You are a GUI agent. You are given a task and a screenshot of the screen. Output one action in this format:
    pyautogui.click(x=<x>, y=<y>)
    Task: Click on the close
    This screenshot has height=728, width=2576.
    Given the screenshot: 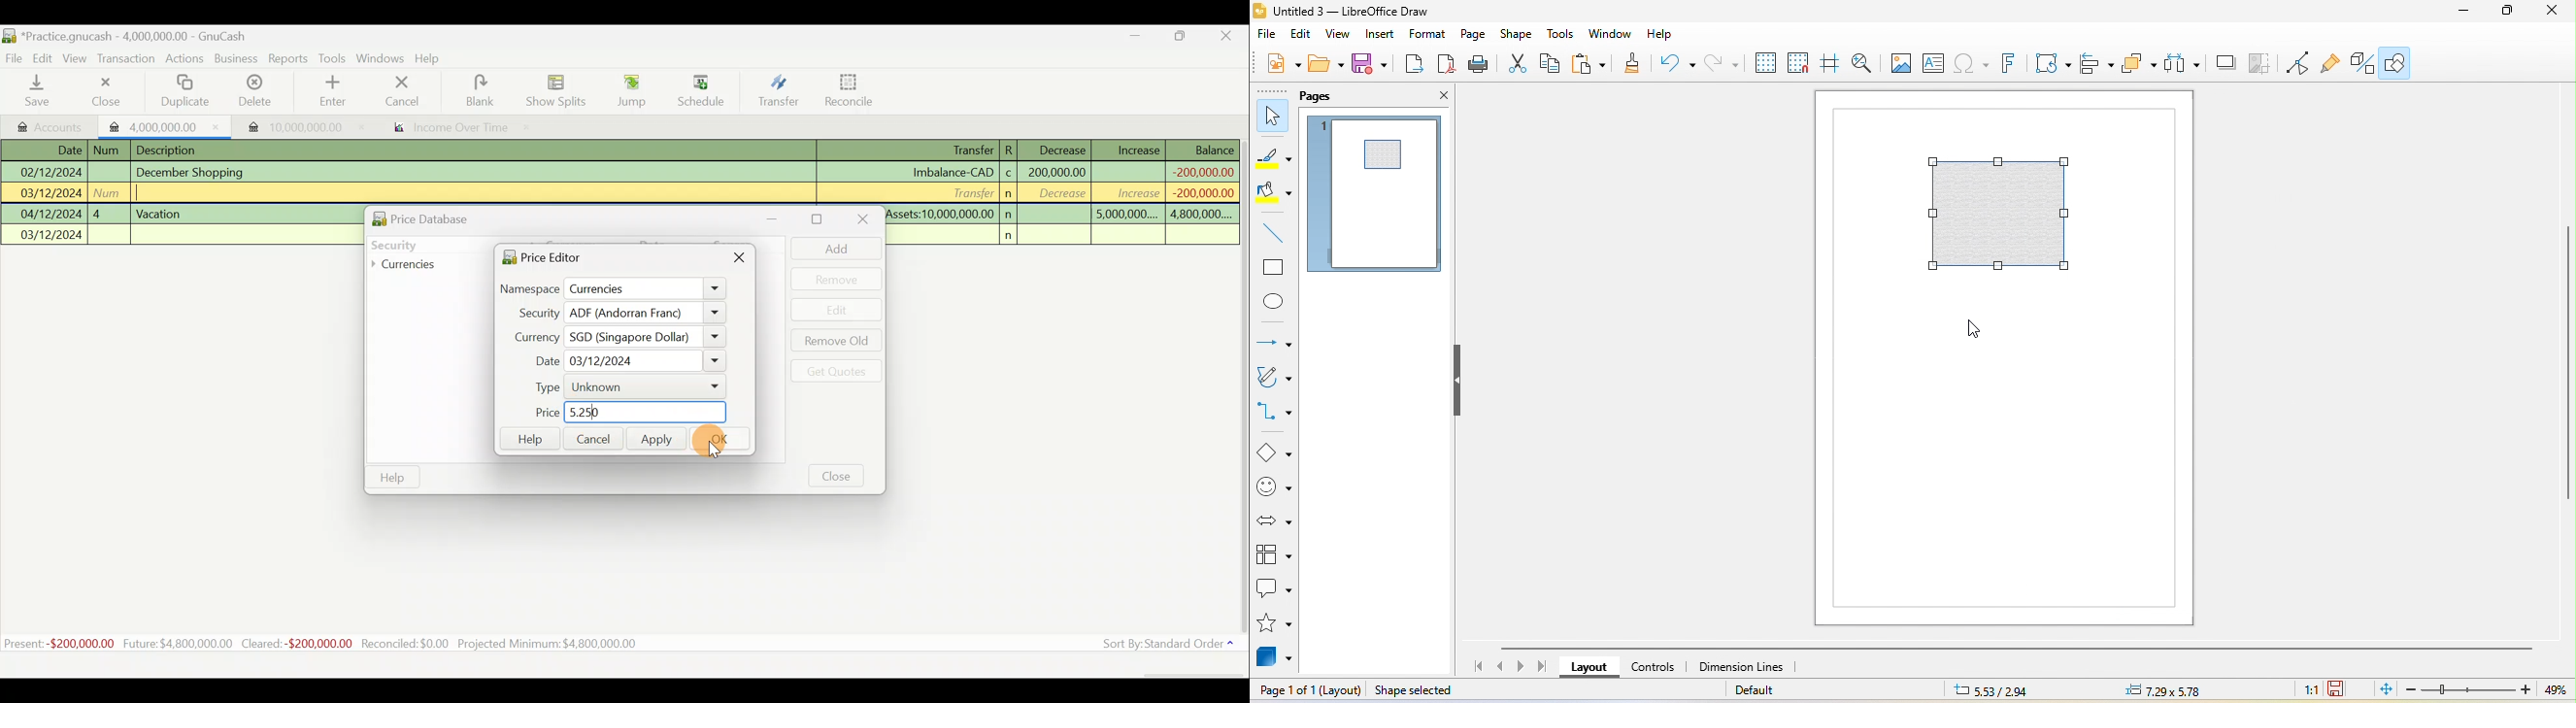 What is the action you would take?
    pyautogui.click(x=2557, y=15)
    